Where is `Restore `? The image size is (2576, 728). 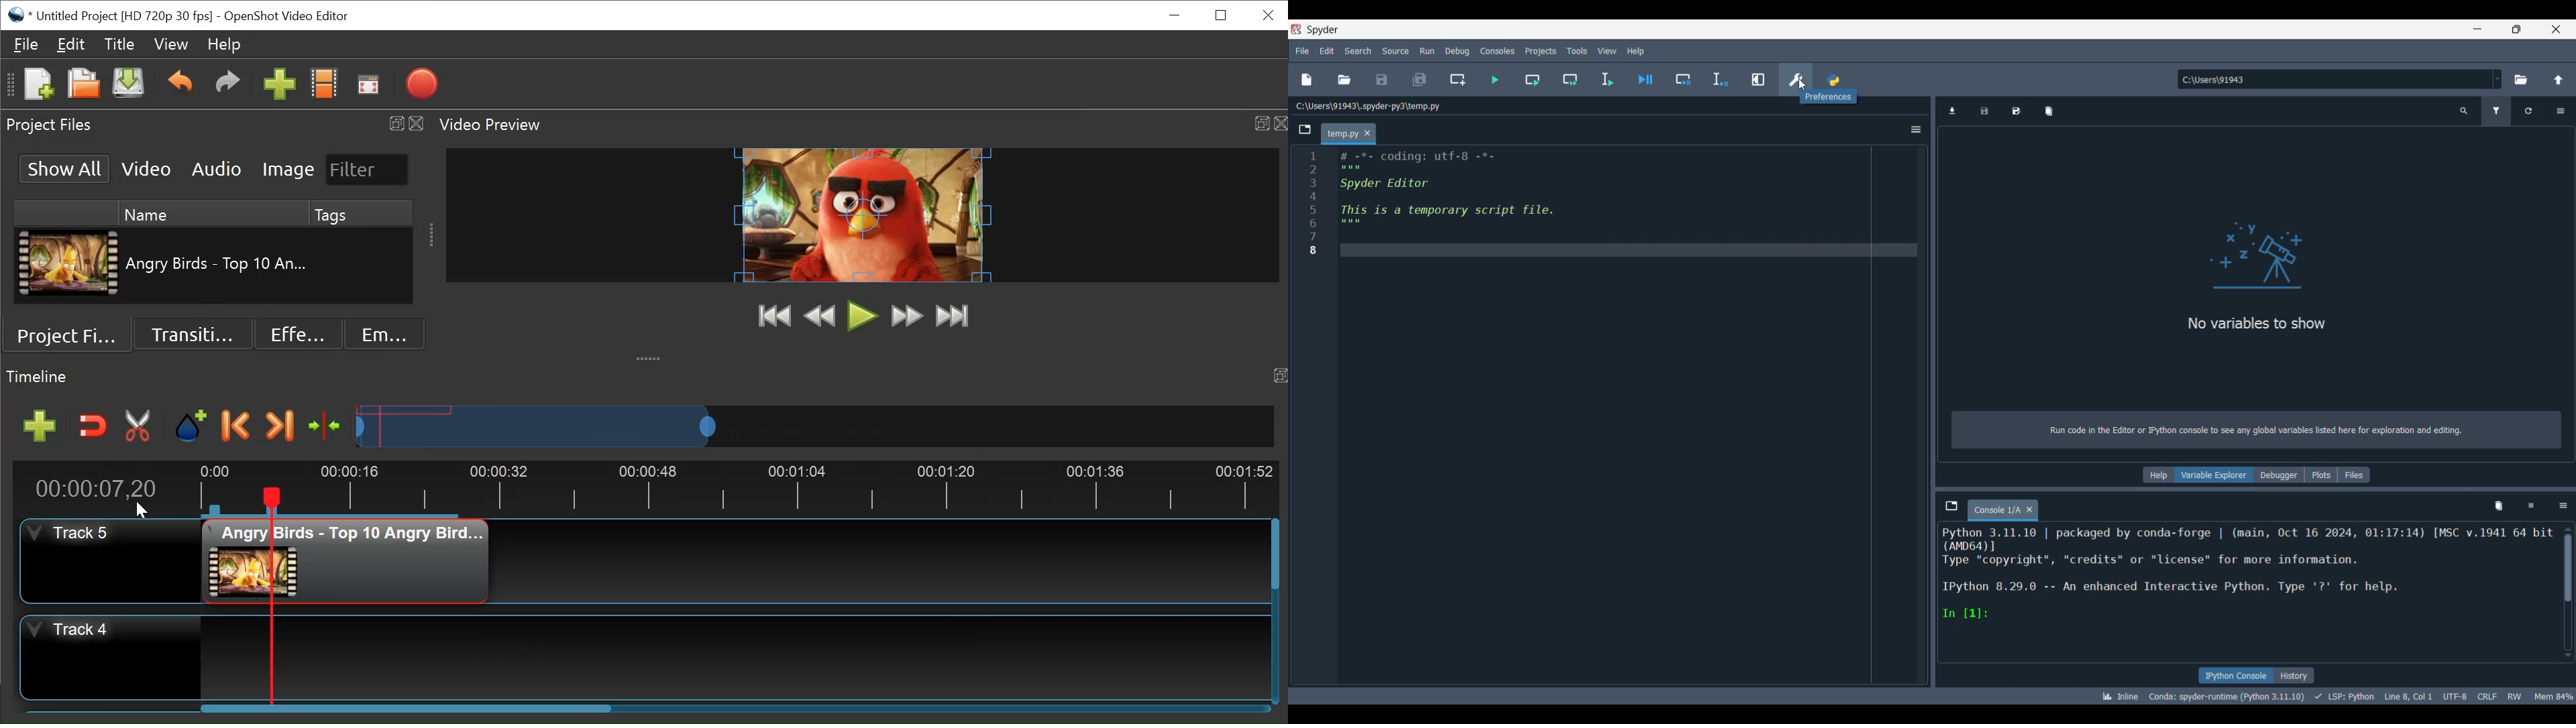 Restore  is located at coordinates (1221, 16).